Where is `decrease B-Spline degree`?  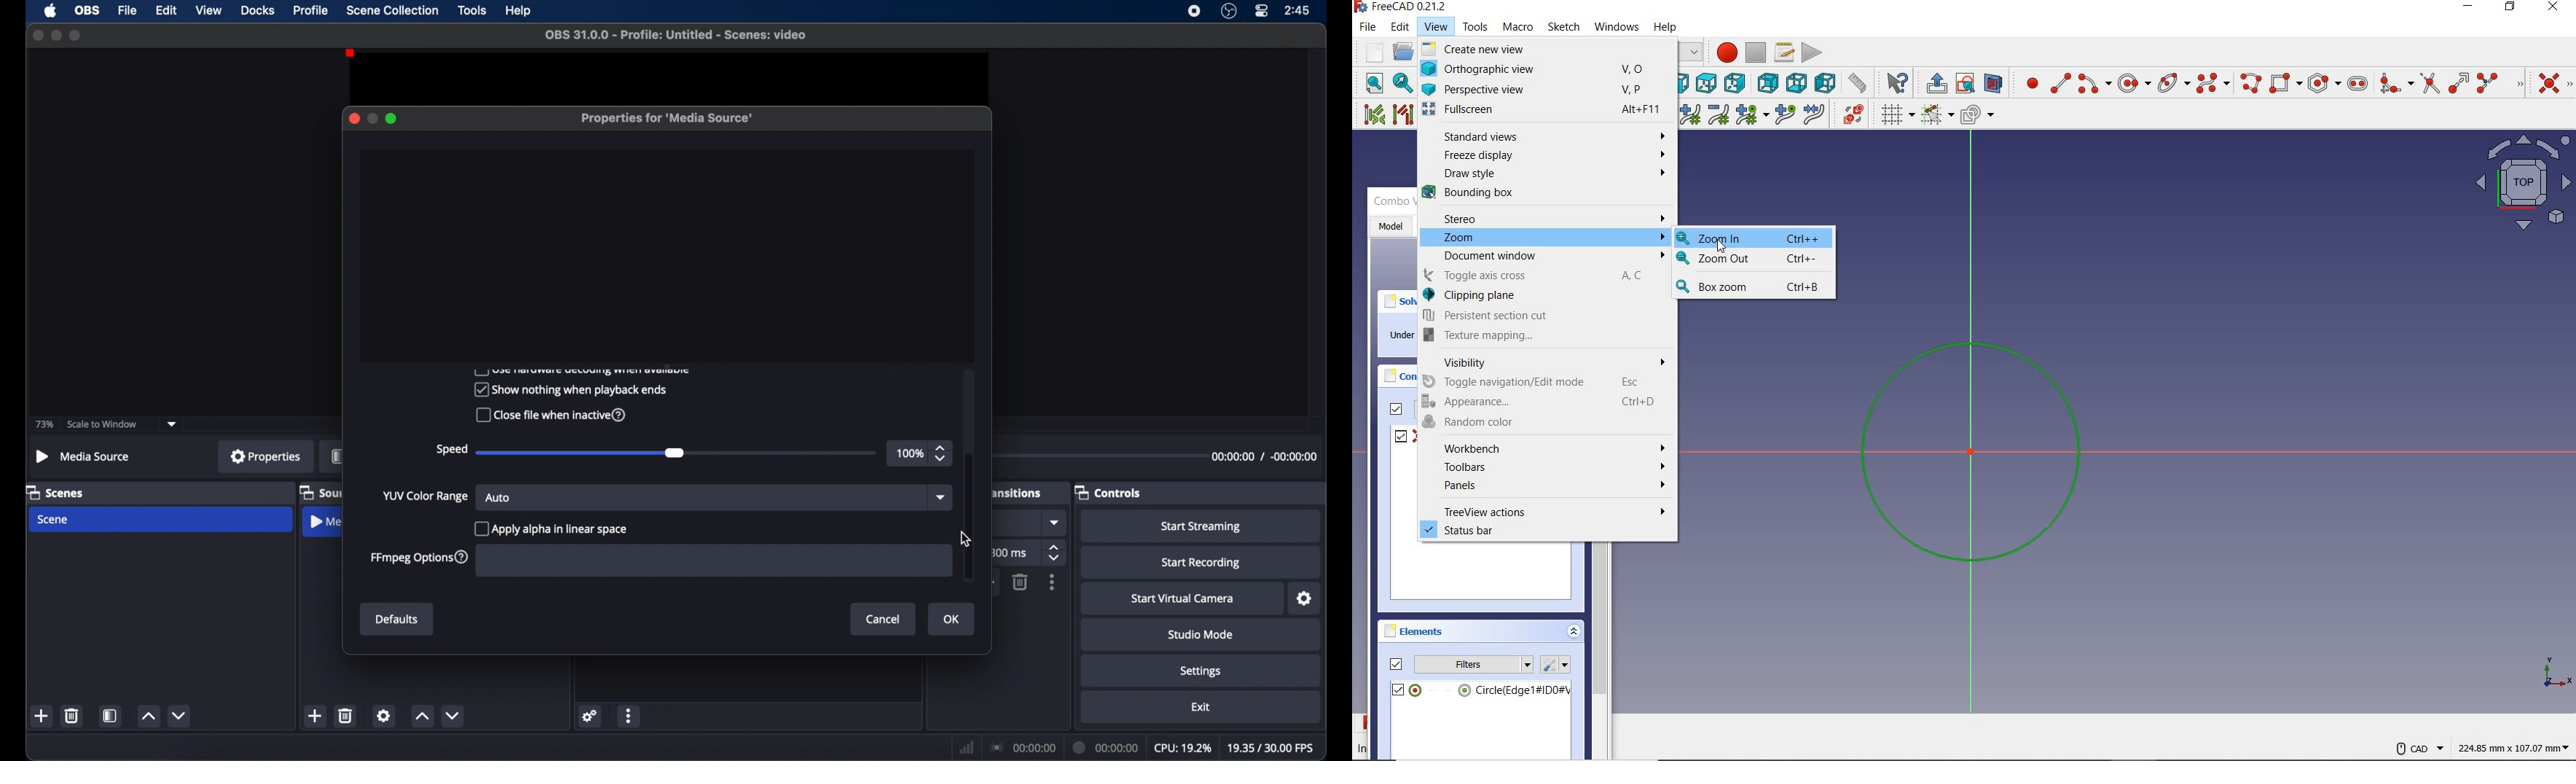 decrease B-Spline degree is located at coordinates (1717, 114).